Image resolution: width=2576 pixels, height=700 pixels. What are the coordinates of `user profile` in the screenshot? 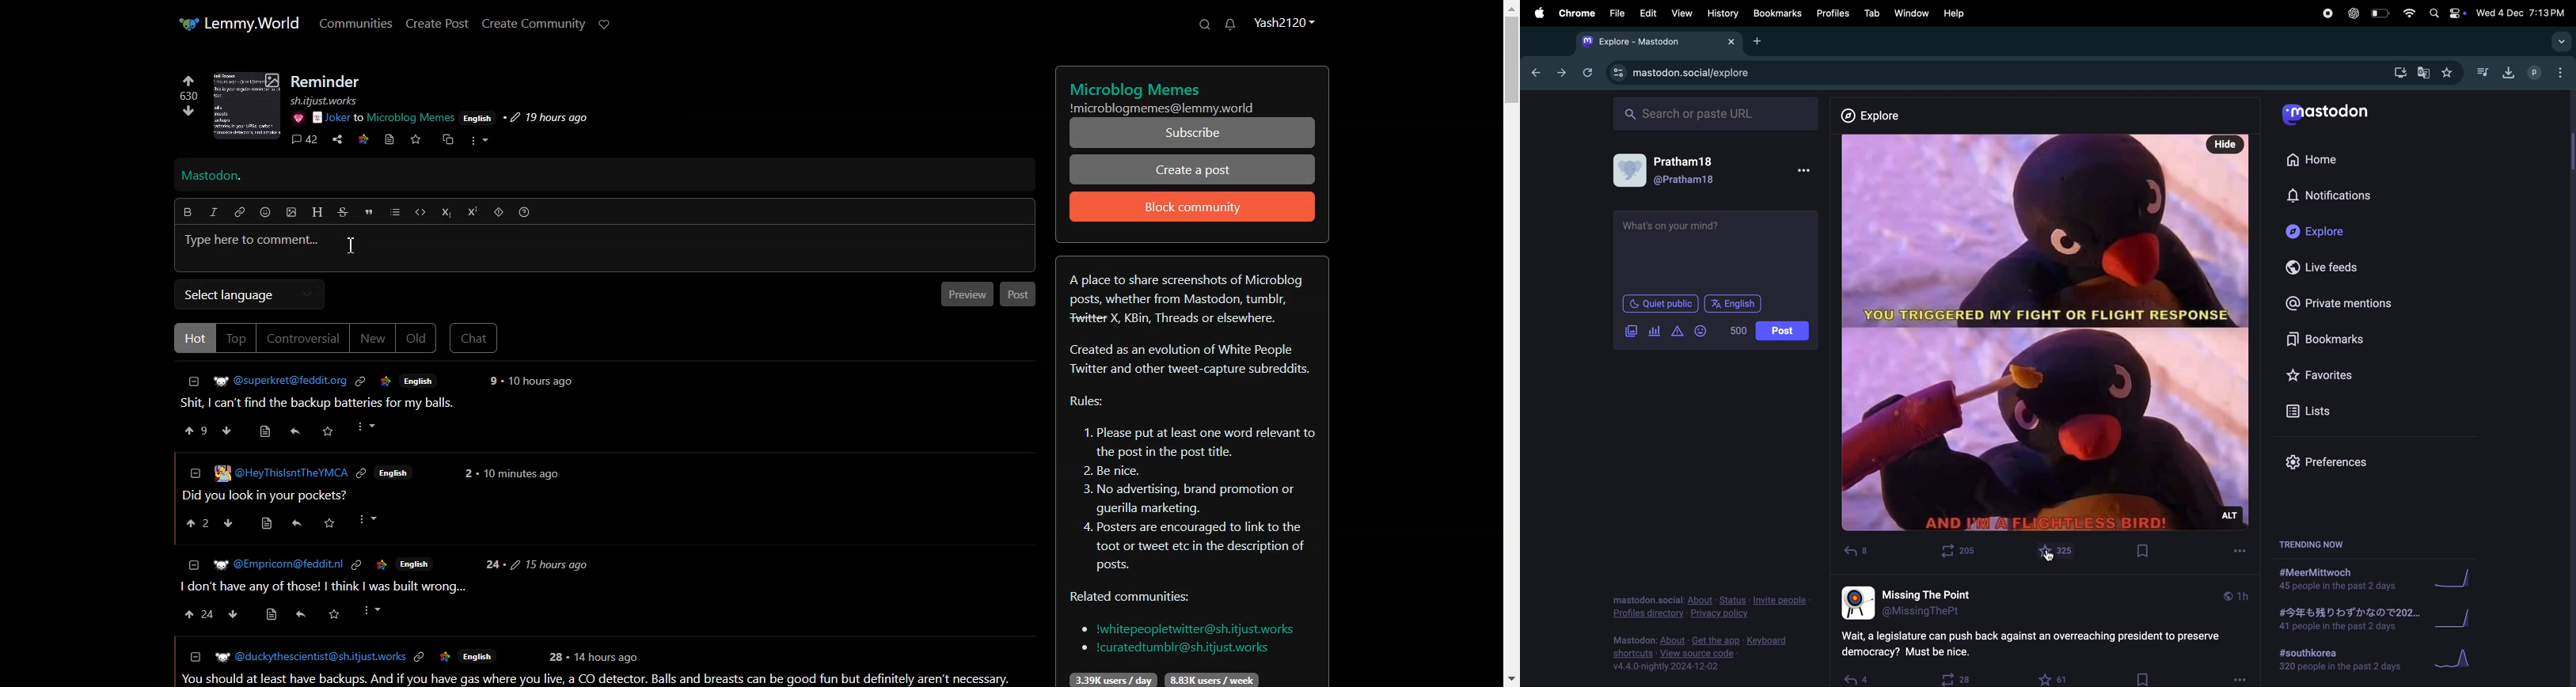 It's located at (1679, 171).